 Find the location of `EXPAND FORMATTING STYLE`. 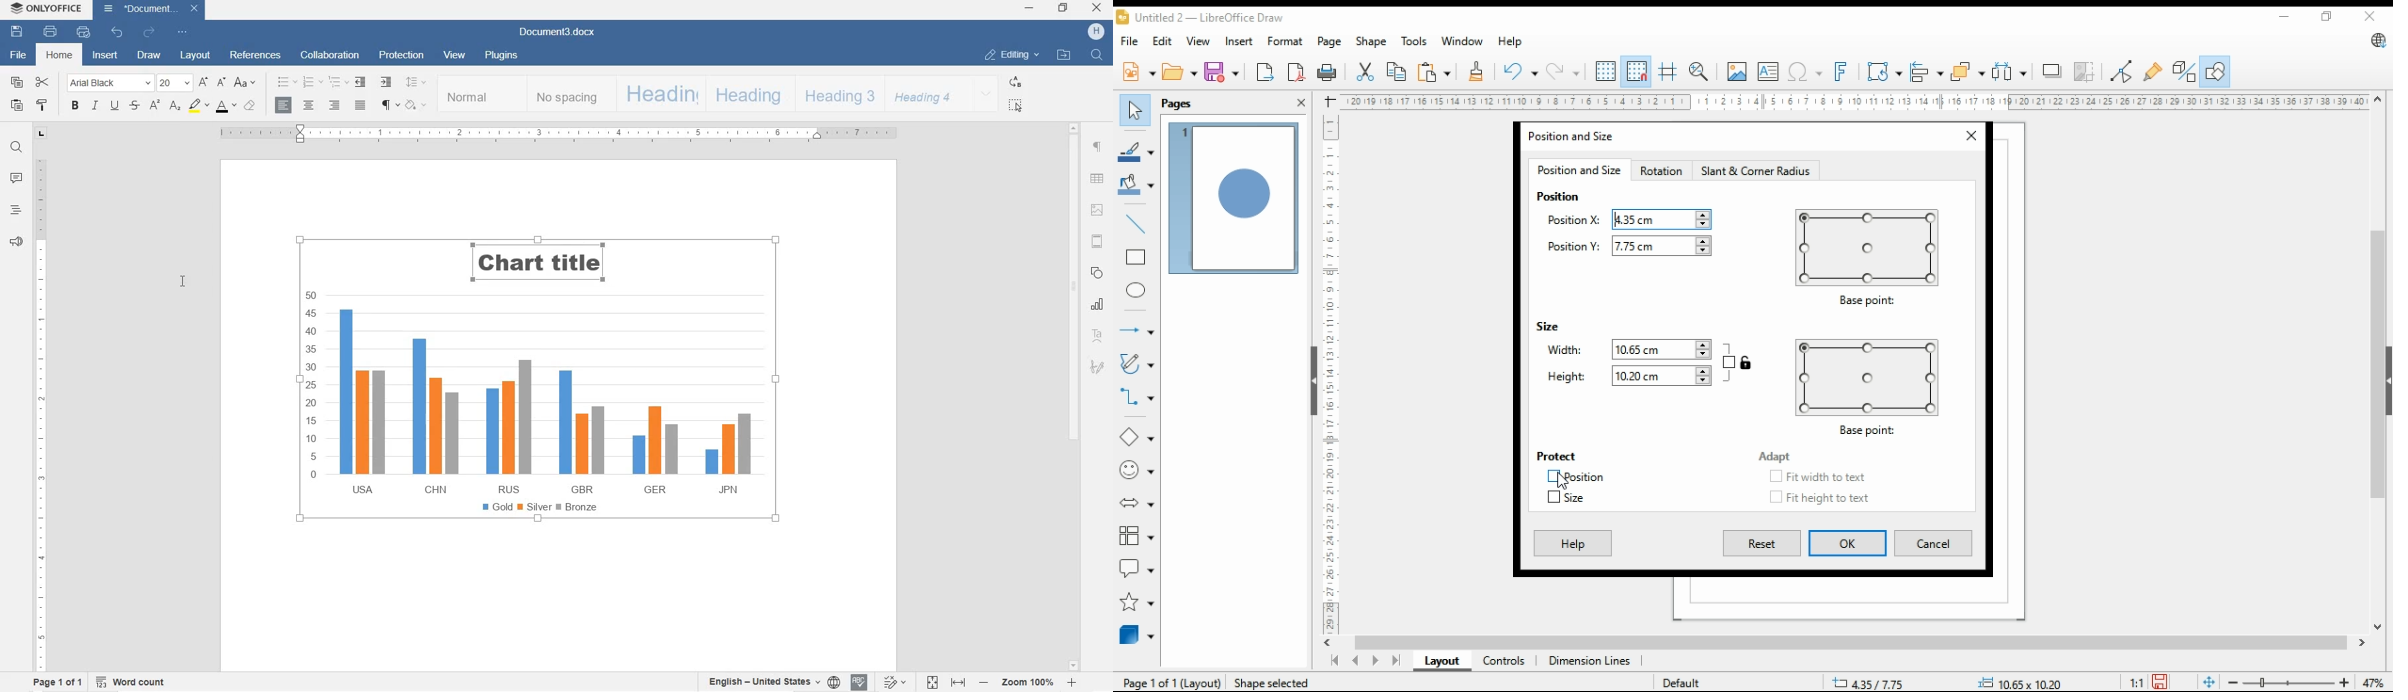

EXPAND FORMATTING STYLE is located at coordinates (986, 94).